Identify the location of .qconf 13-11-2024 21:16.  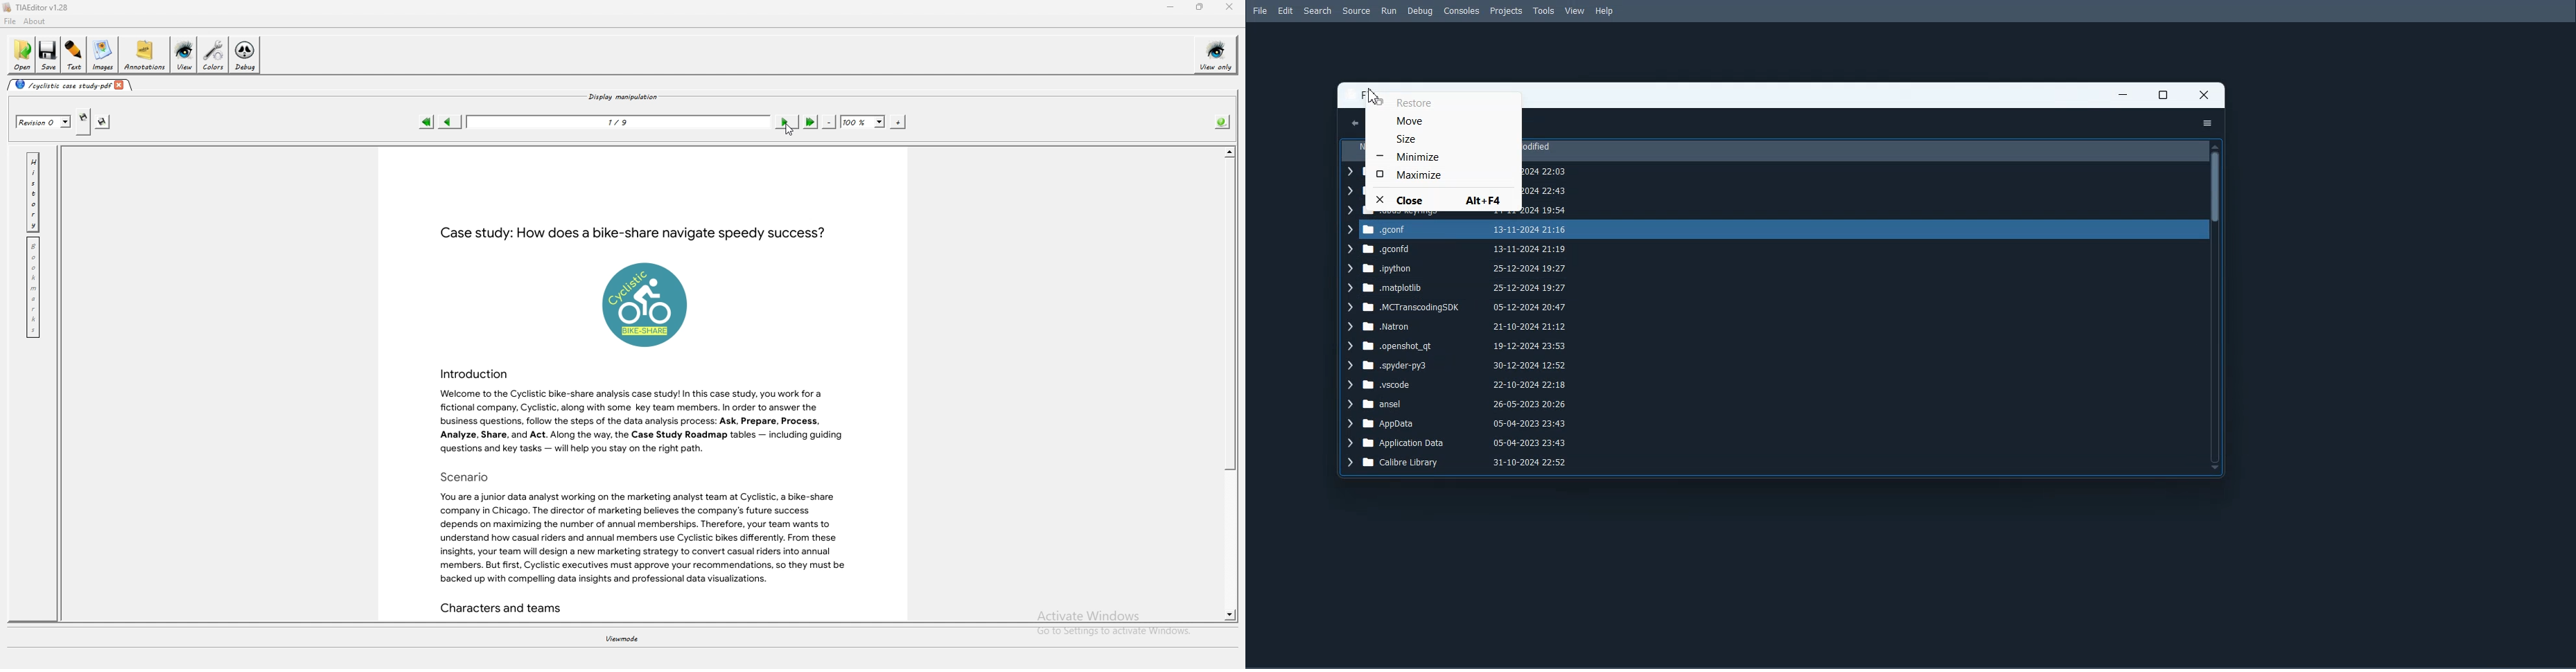
(1455, 228).